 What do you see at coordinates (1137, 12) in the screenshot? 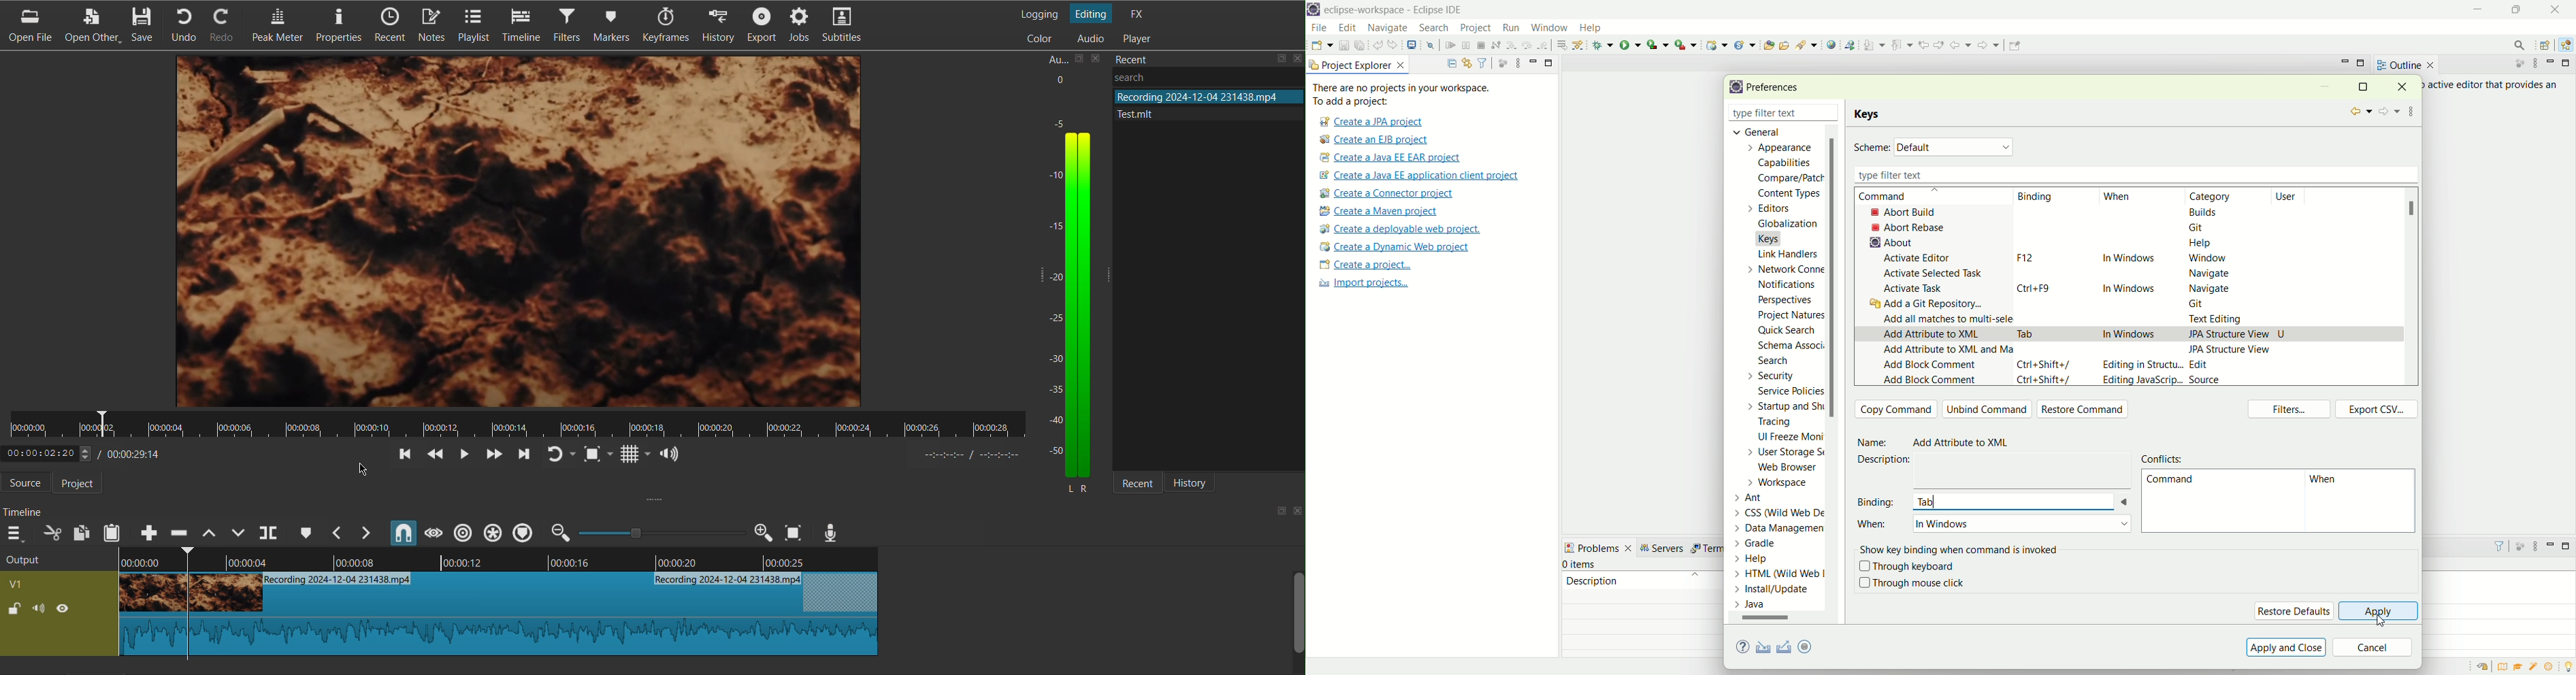
I see `FX` at bounding box center [1137, 12].